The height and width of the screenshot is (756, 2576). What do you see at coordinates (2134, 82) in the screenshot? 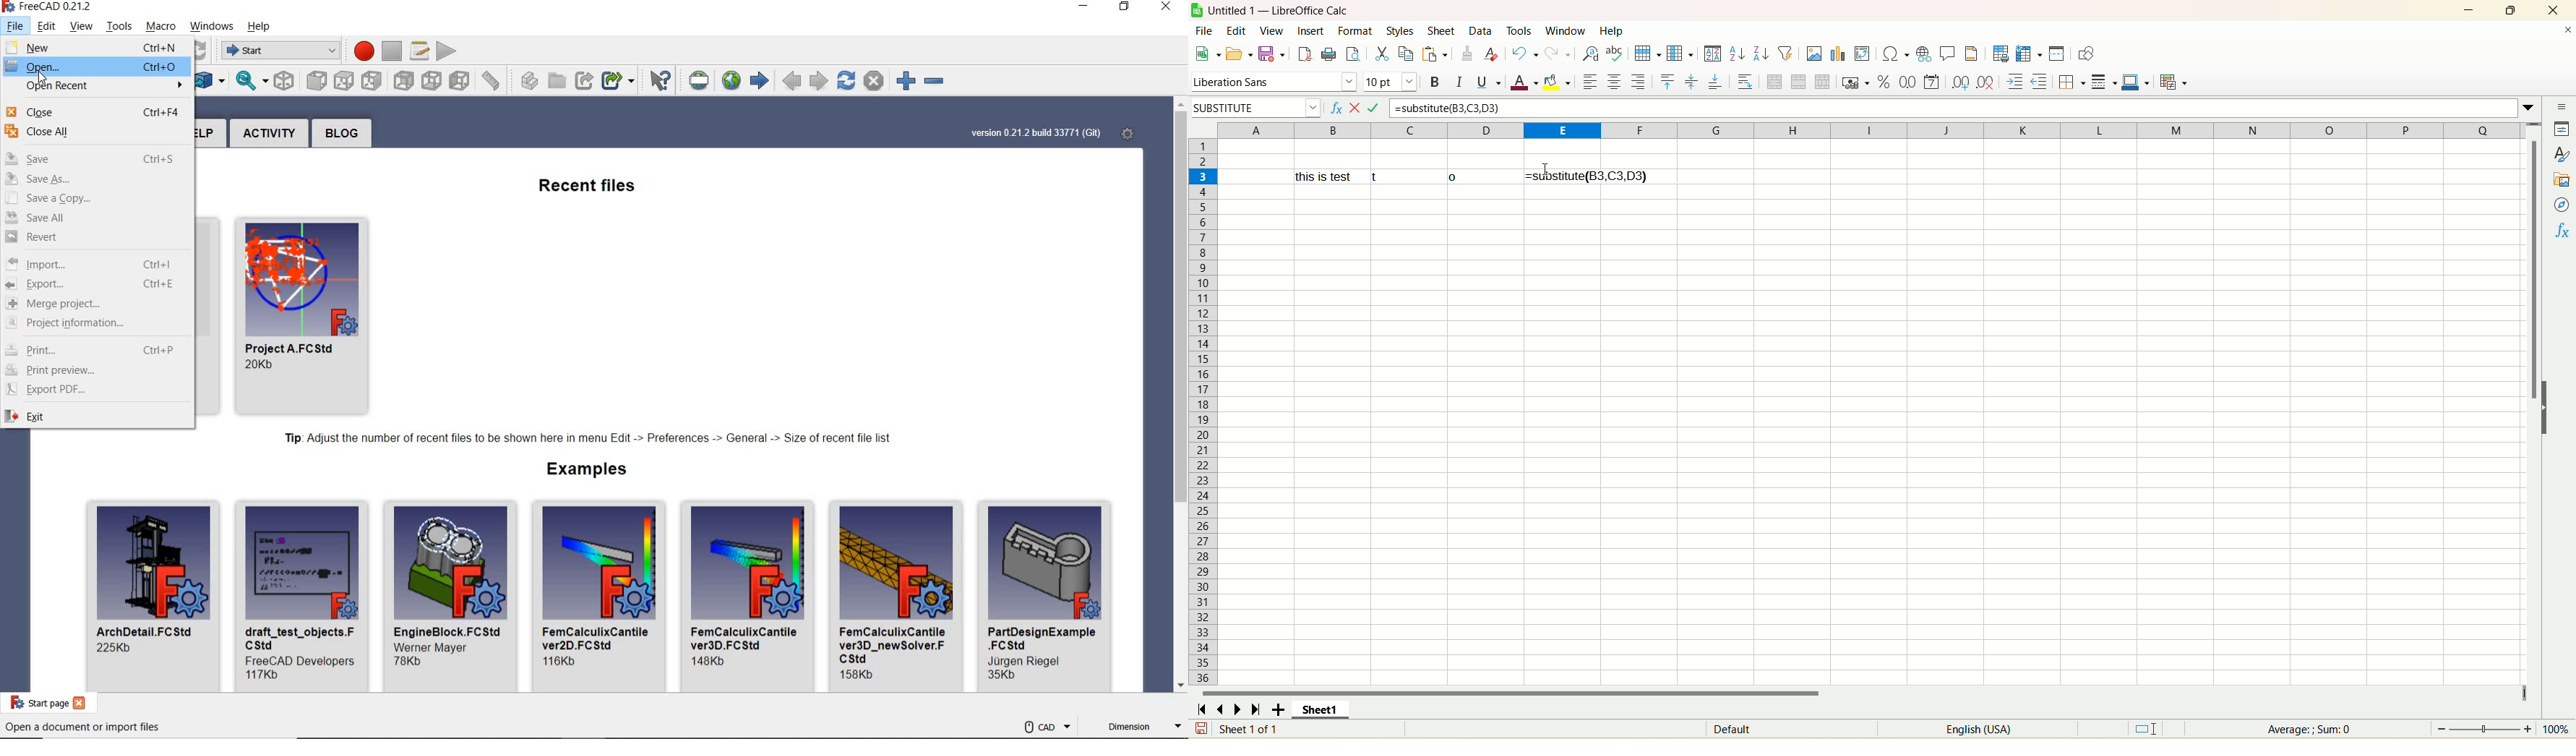
I see `border color` at bounding box center [2134, 82].